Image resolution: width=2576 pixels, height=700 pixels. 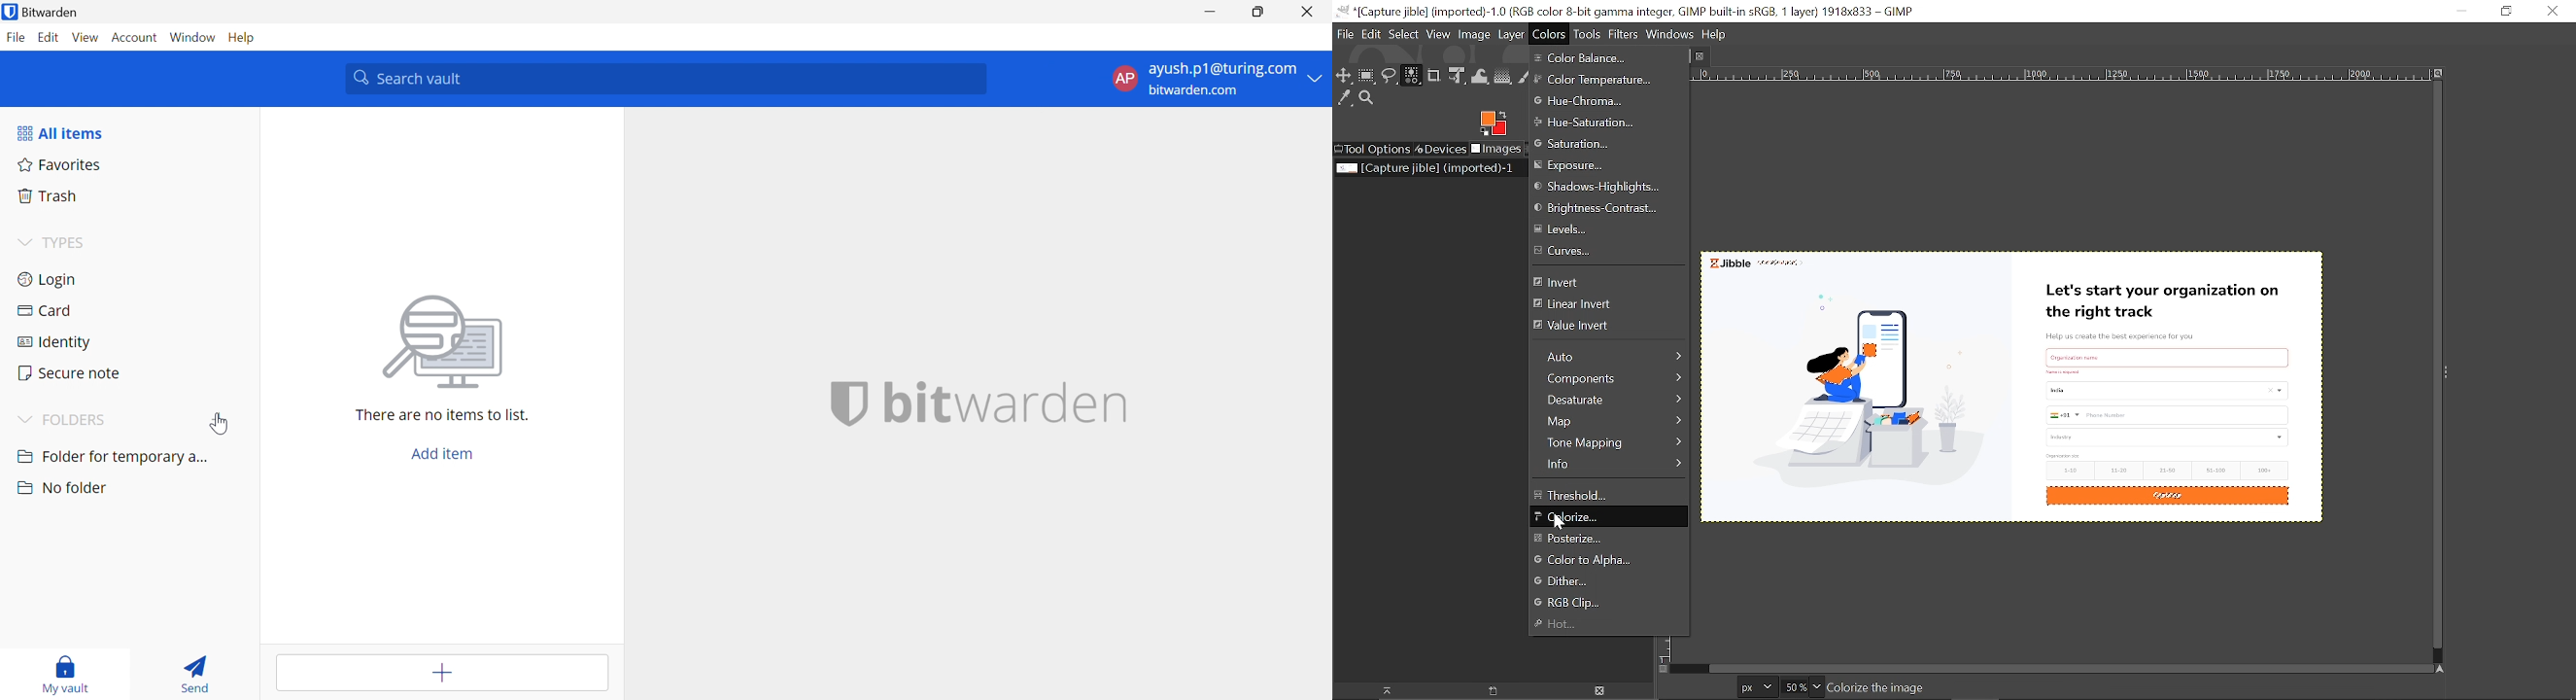 I want to click on Bitwarden, so click(x=44, y=12).